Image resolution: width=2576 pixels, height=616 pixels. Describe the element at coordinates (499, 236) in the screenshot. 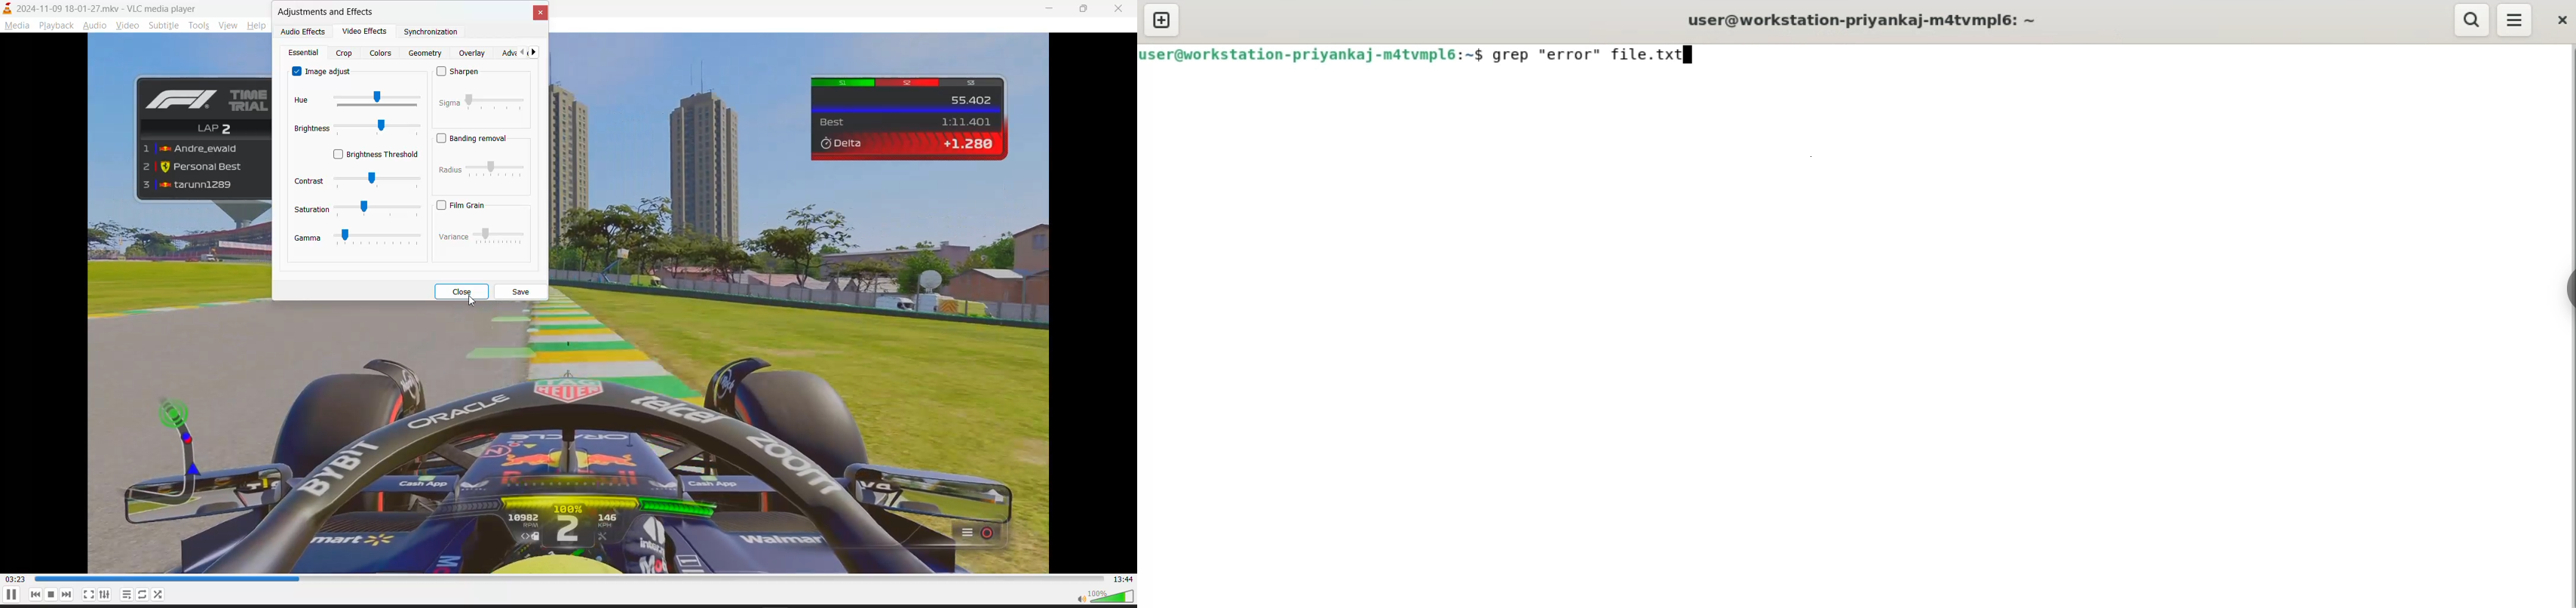

I see `variance slider` at that location.